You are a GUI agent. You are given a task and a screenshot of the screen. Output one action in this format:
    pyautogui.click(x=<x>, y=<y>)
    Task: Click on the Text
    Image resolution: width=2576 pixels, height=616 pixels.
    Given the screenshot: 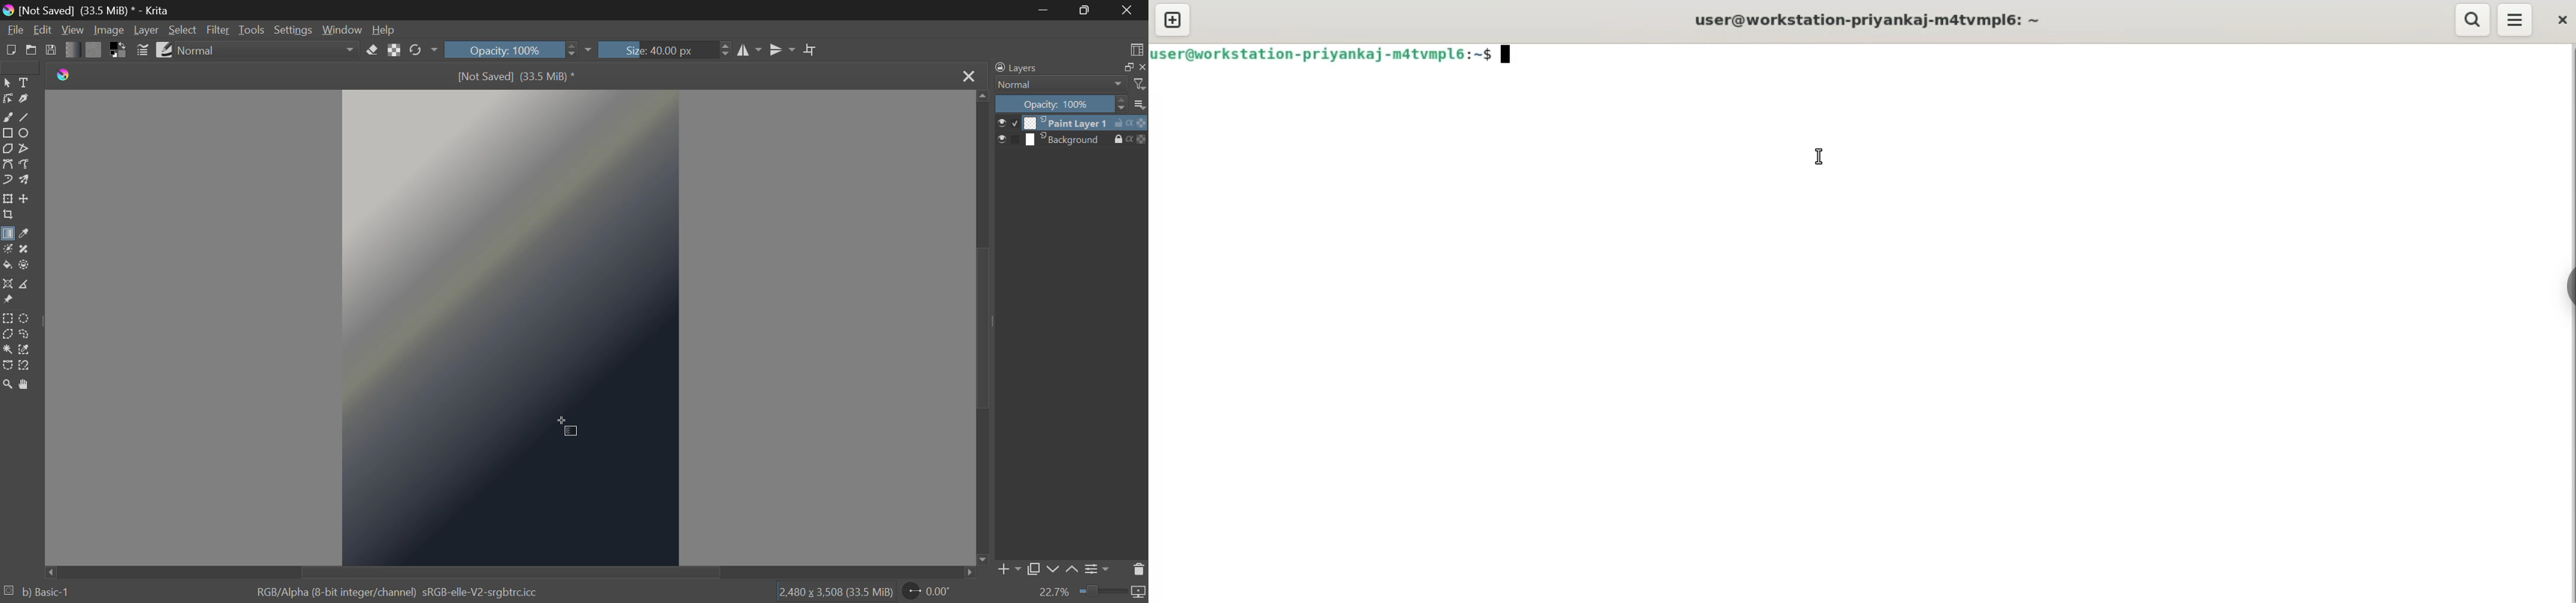 What is the action you would take?
    pyautogui.click(x=23, y=81)
    